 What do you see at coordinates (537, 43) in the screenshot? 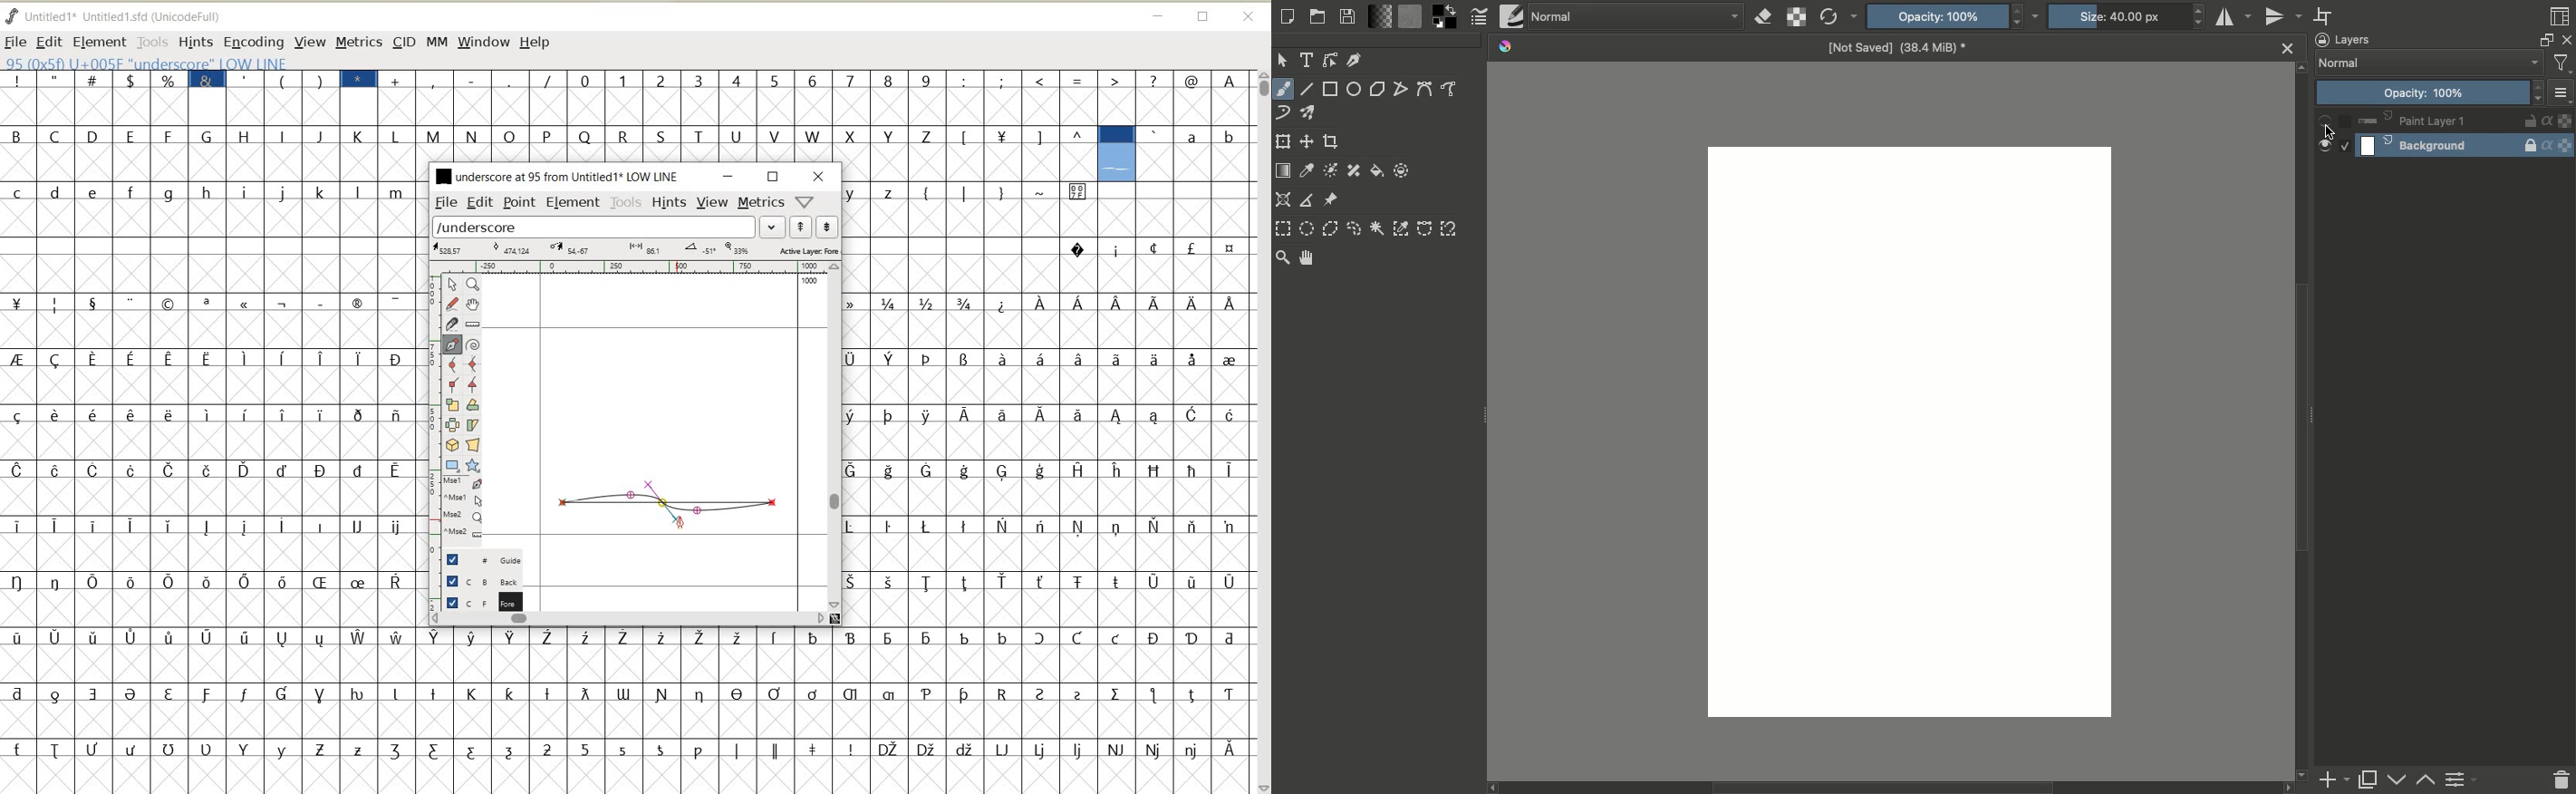
I see `HELP` at bounding box center [537, 43].